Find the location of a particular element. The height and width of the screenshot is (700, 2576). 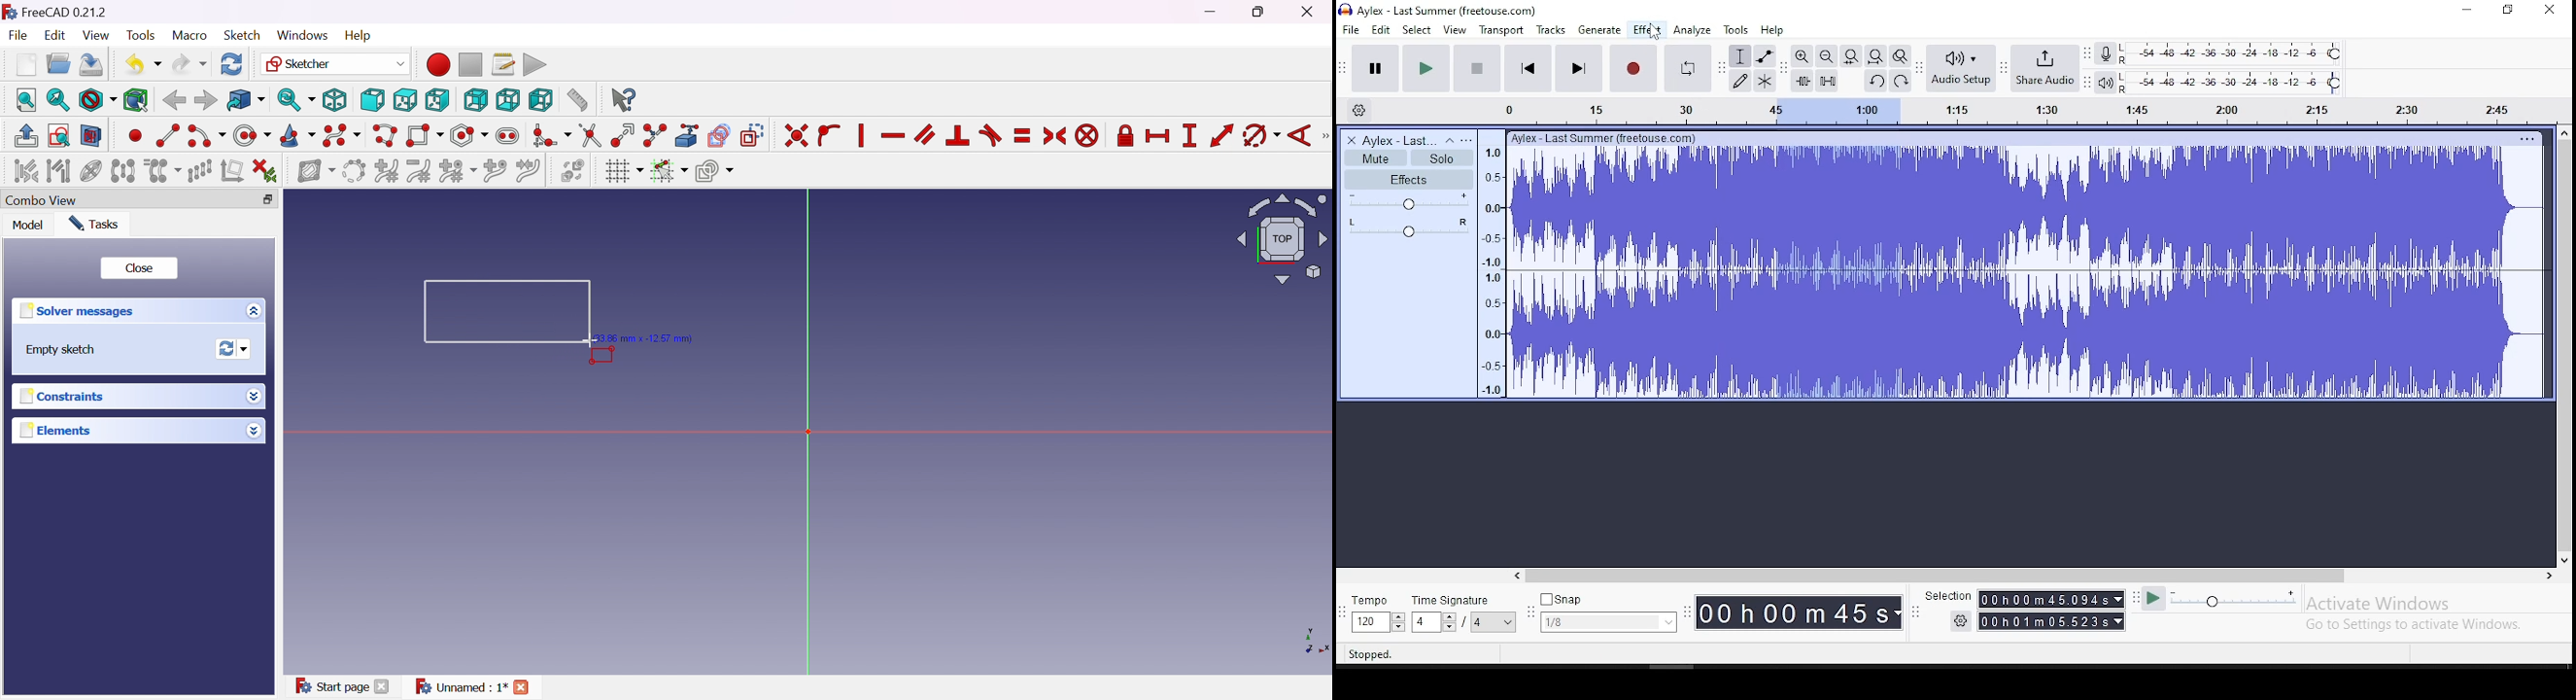

zoom out is located at coordinates (1825, 55).